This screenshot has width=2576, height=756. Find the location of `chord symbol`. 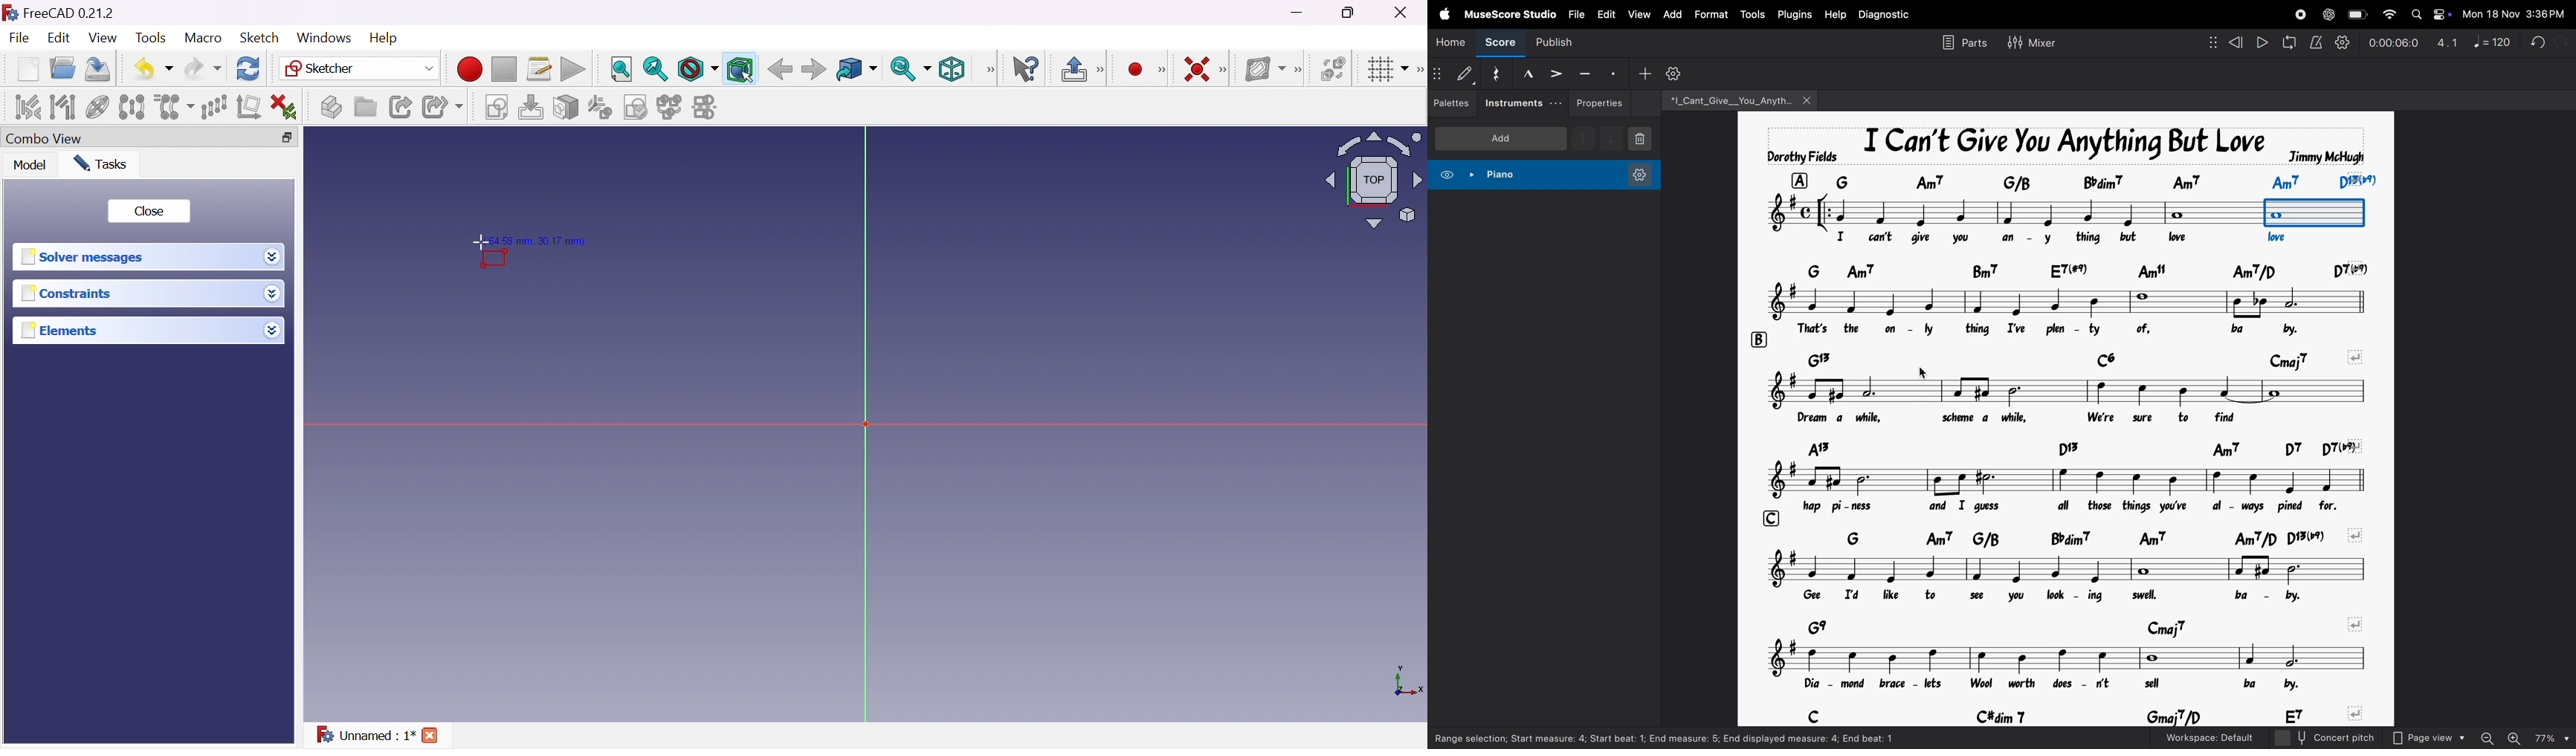

chord symbol is located at coordinates (2109, 181).